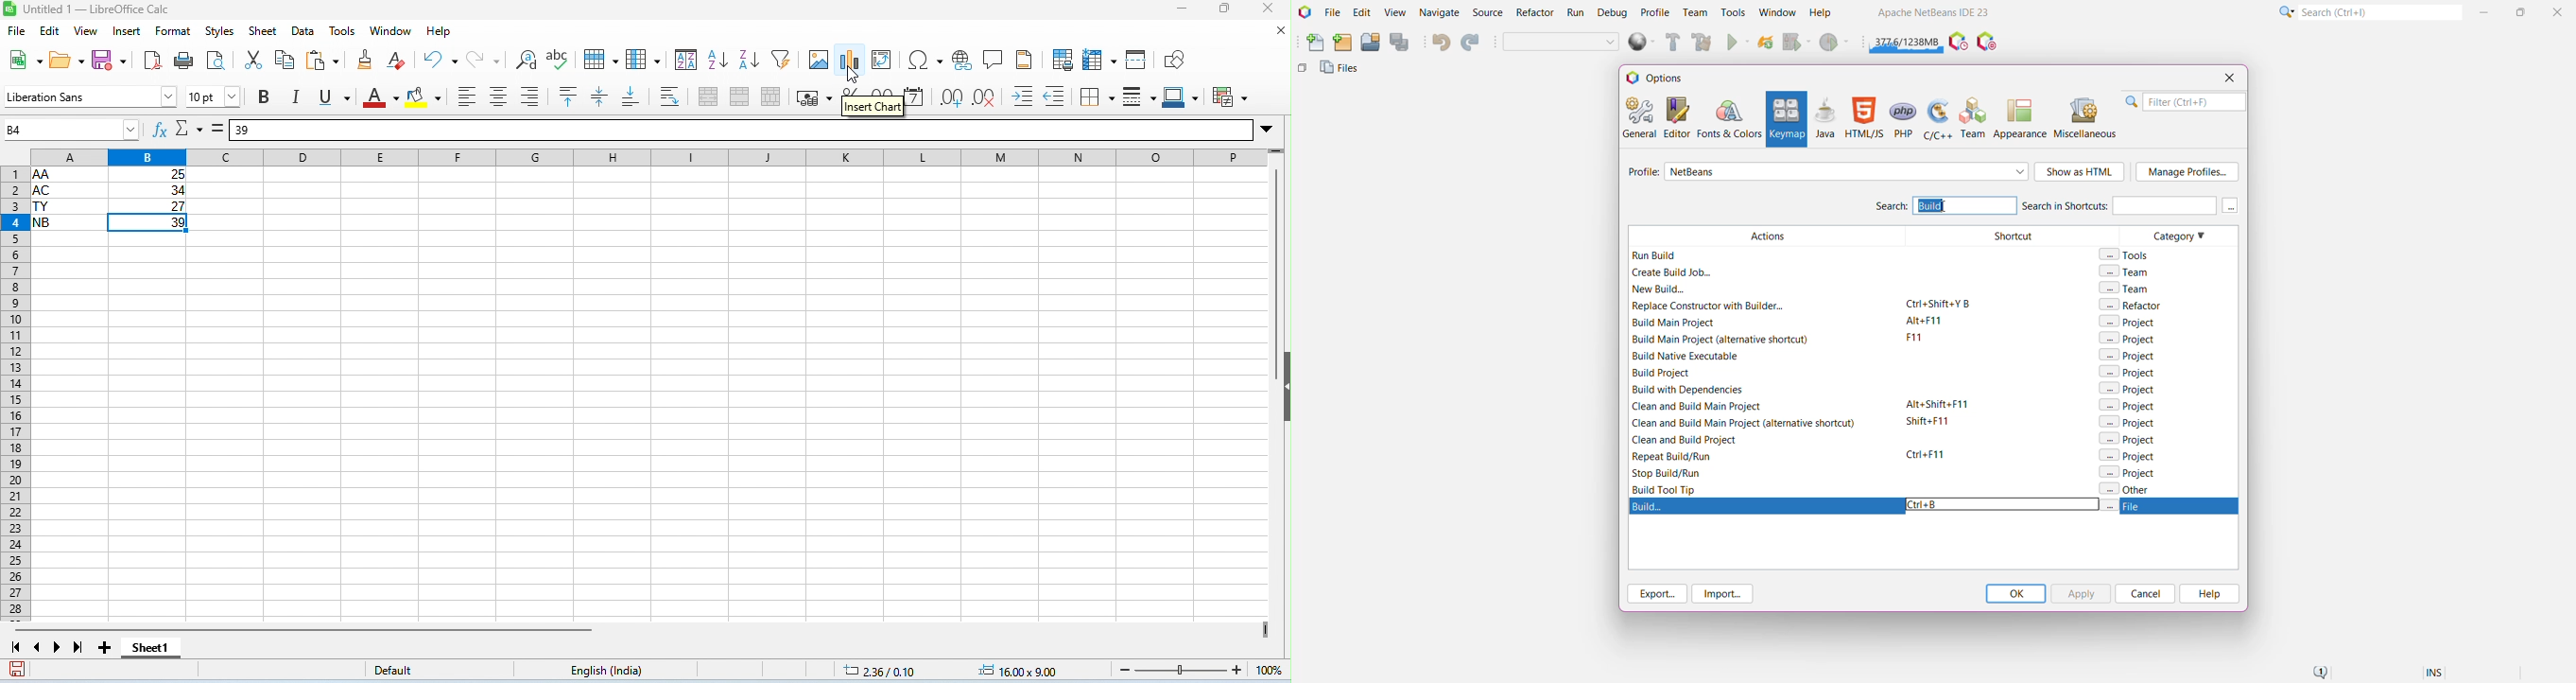 Image resolution: width=2576 pixels, height=700 pixels. Describe the element at coordinates (161, 131) in the screenshot. I see `function wizard` at that location.